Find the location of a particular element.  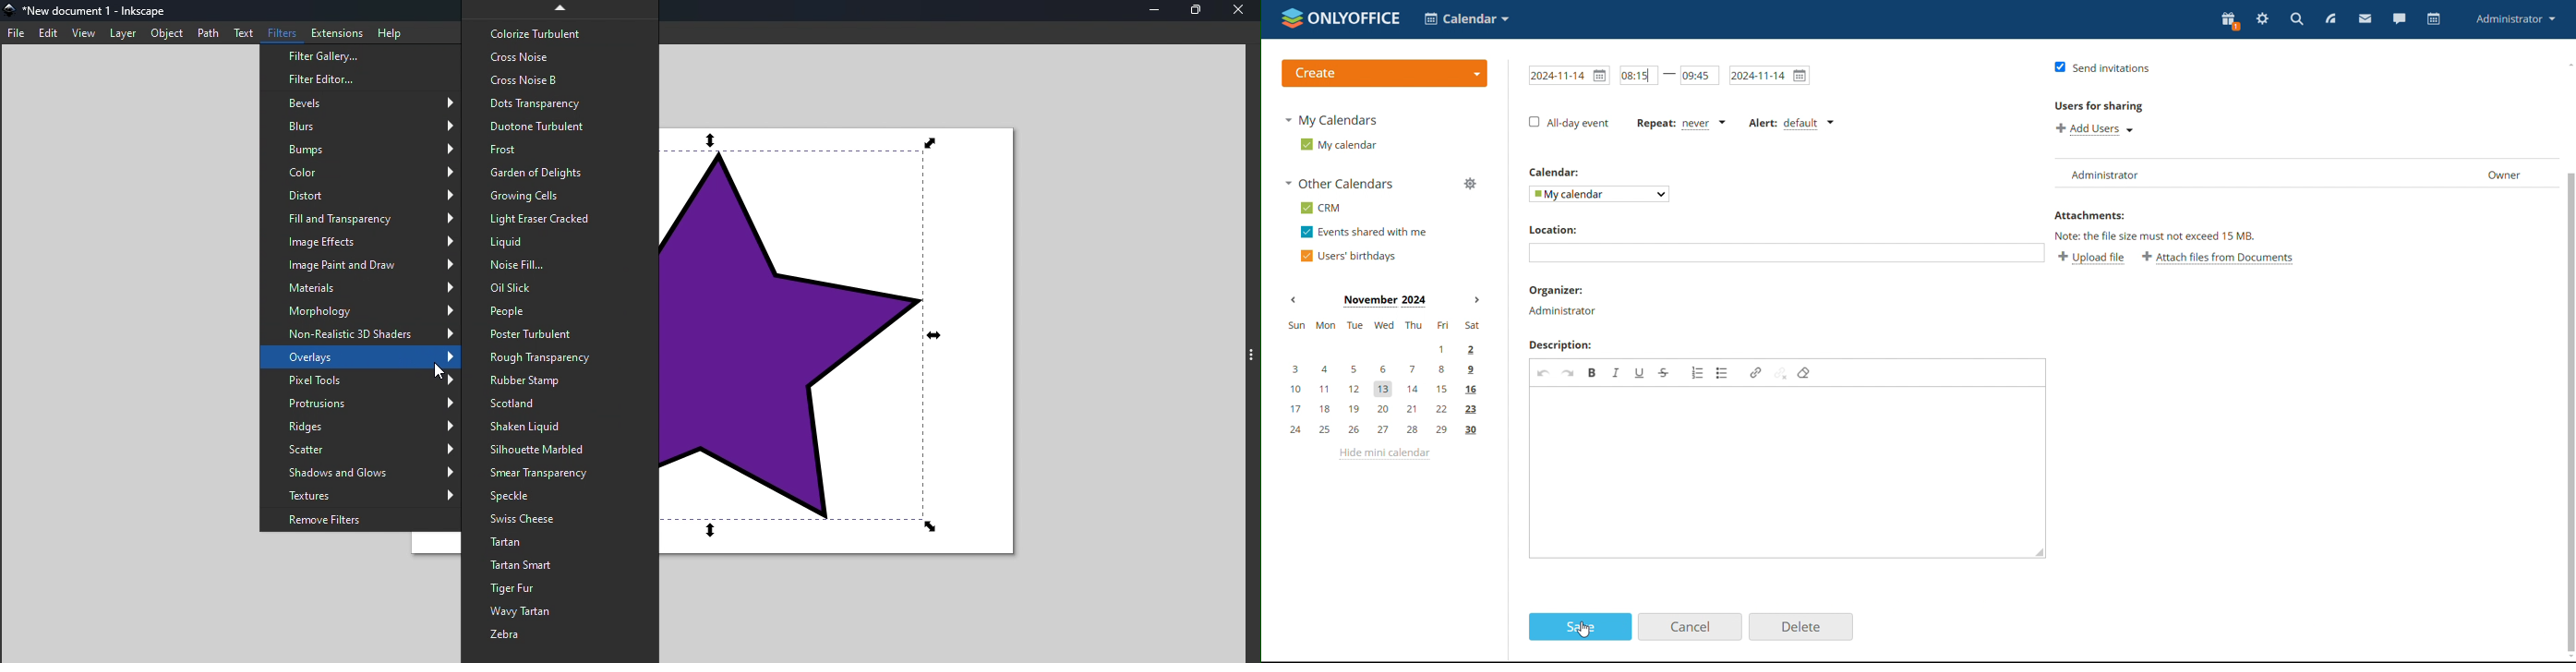

Zebra is located at coordinates (562, 637).